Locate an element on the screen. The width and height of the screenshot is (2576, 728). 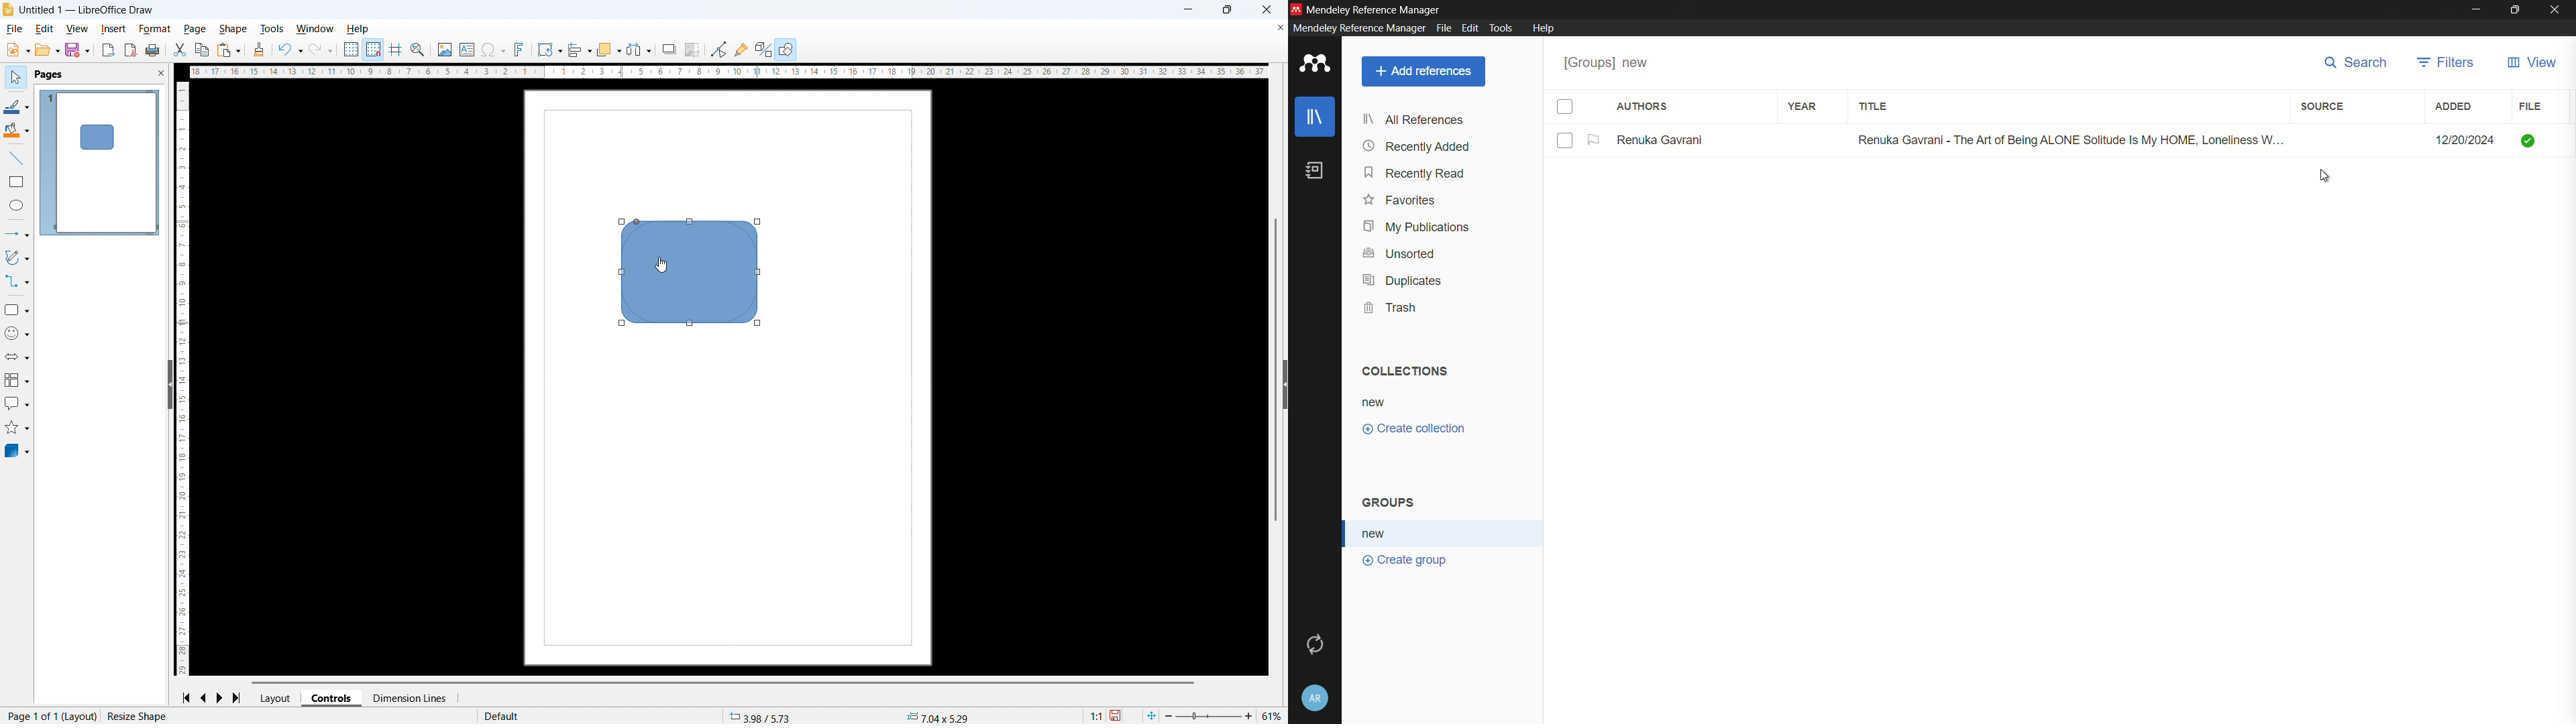
Curvature being adjusted is located at coordinates (692, 272).